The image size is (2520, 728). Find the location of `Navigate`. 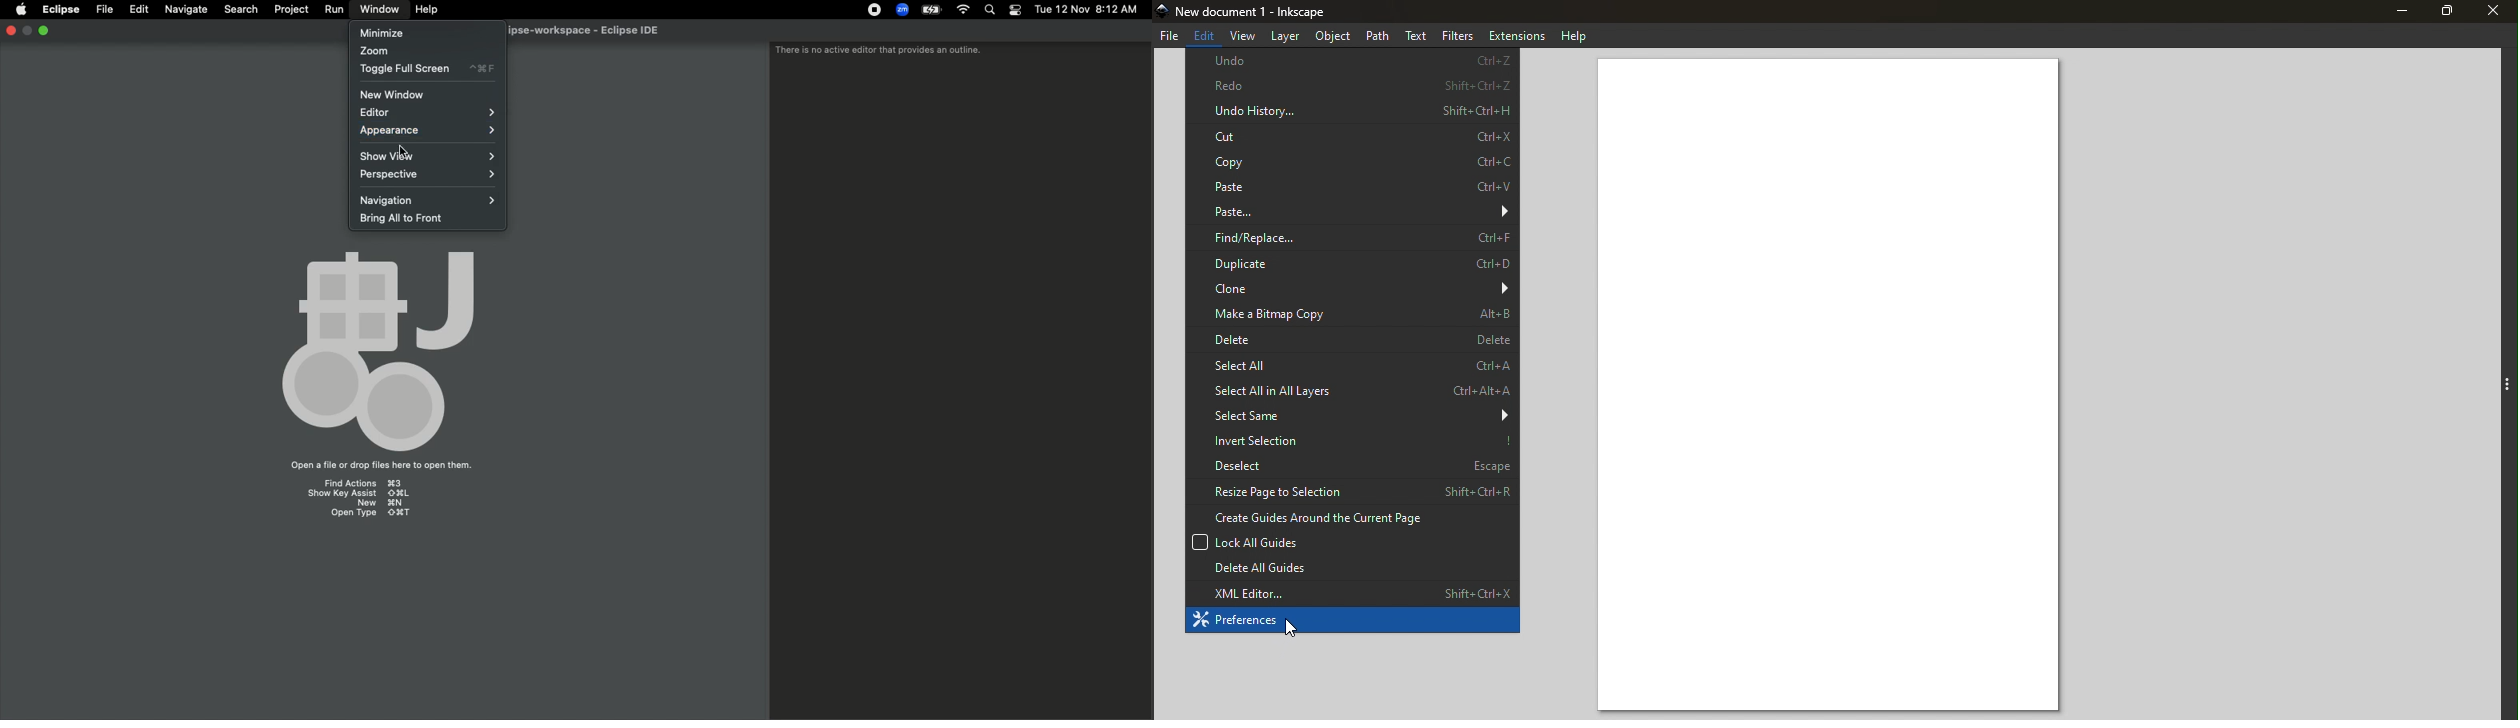

Navigate is located at coordinates (184, 10).